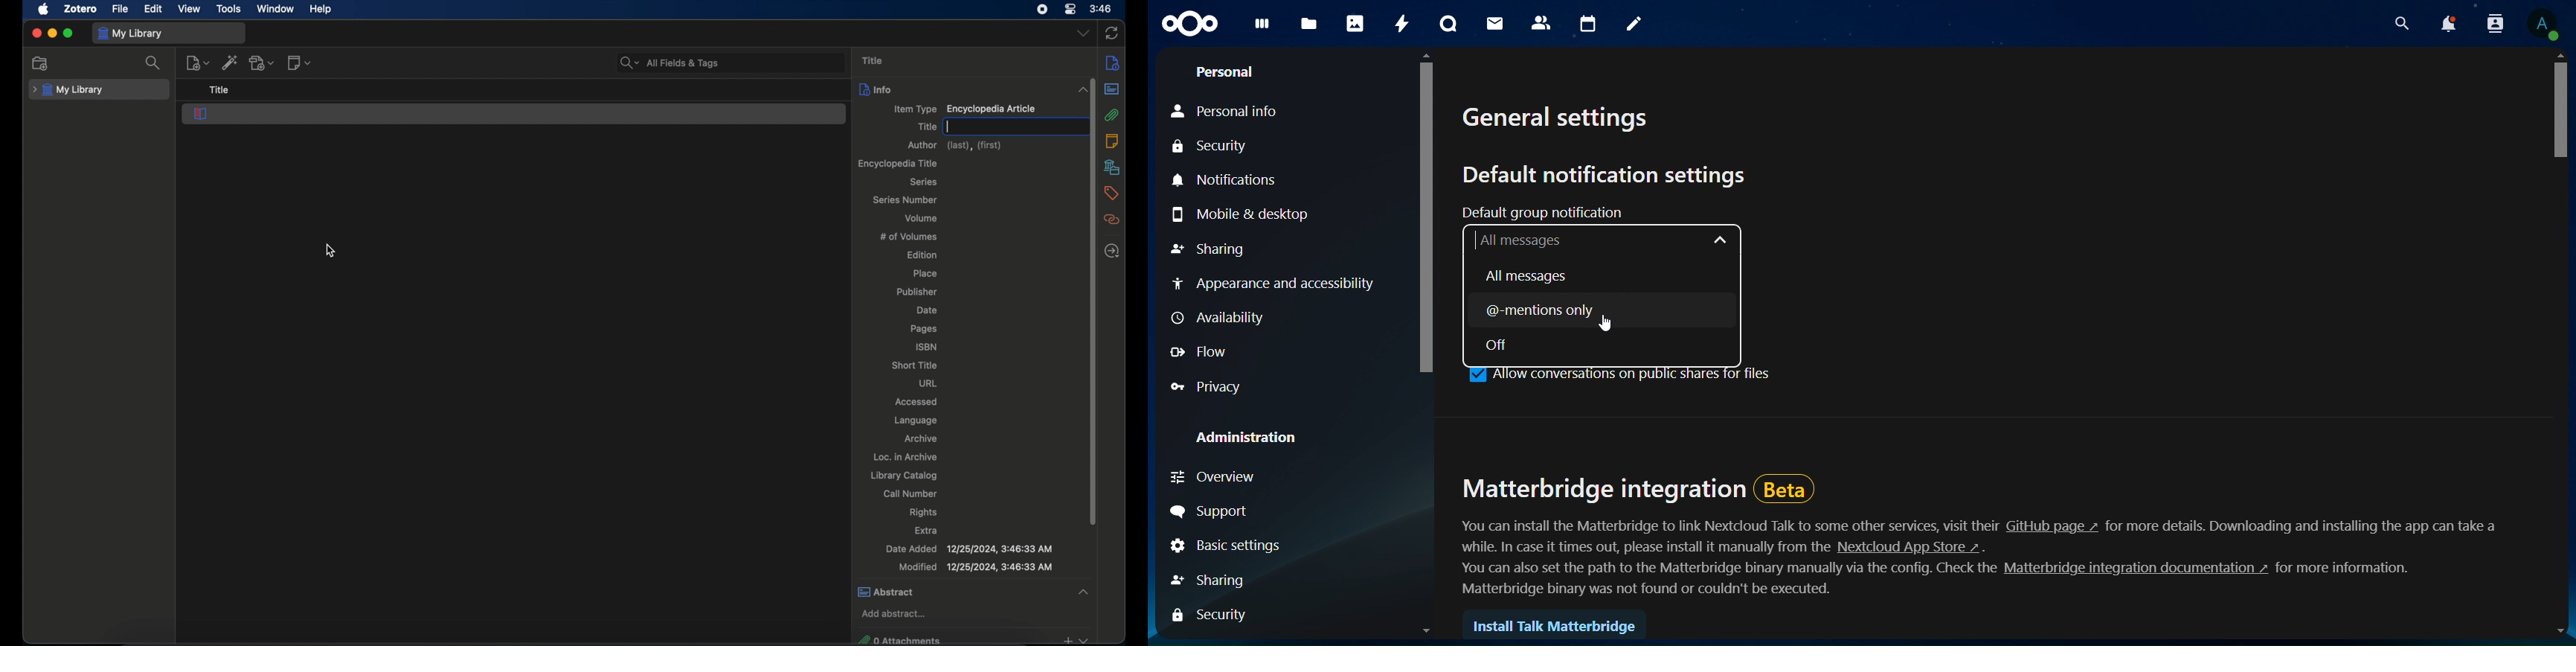 This screenshot has width=2576, height=672. I want to click on general settings, so click(1563, 121).